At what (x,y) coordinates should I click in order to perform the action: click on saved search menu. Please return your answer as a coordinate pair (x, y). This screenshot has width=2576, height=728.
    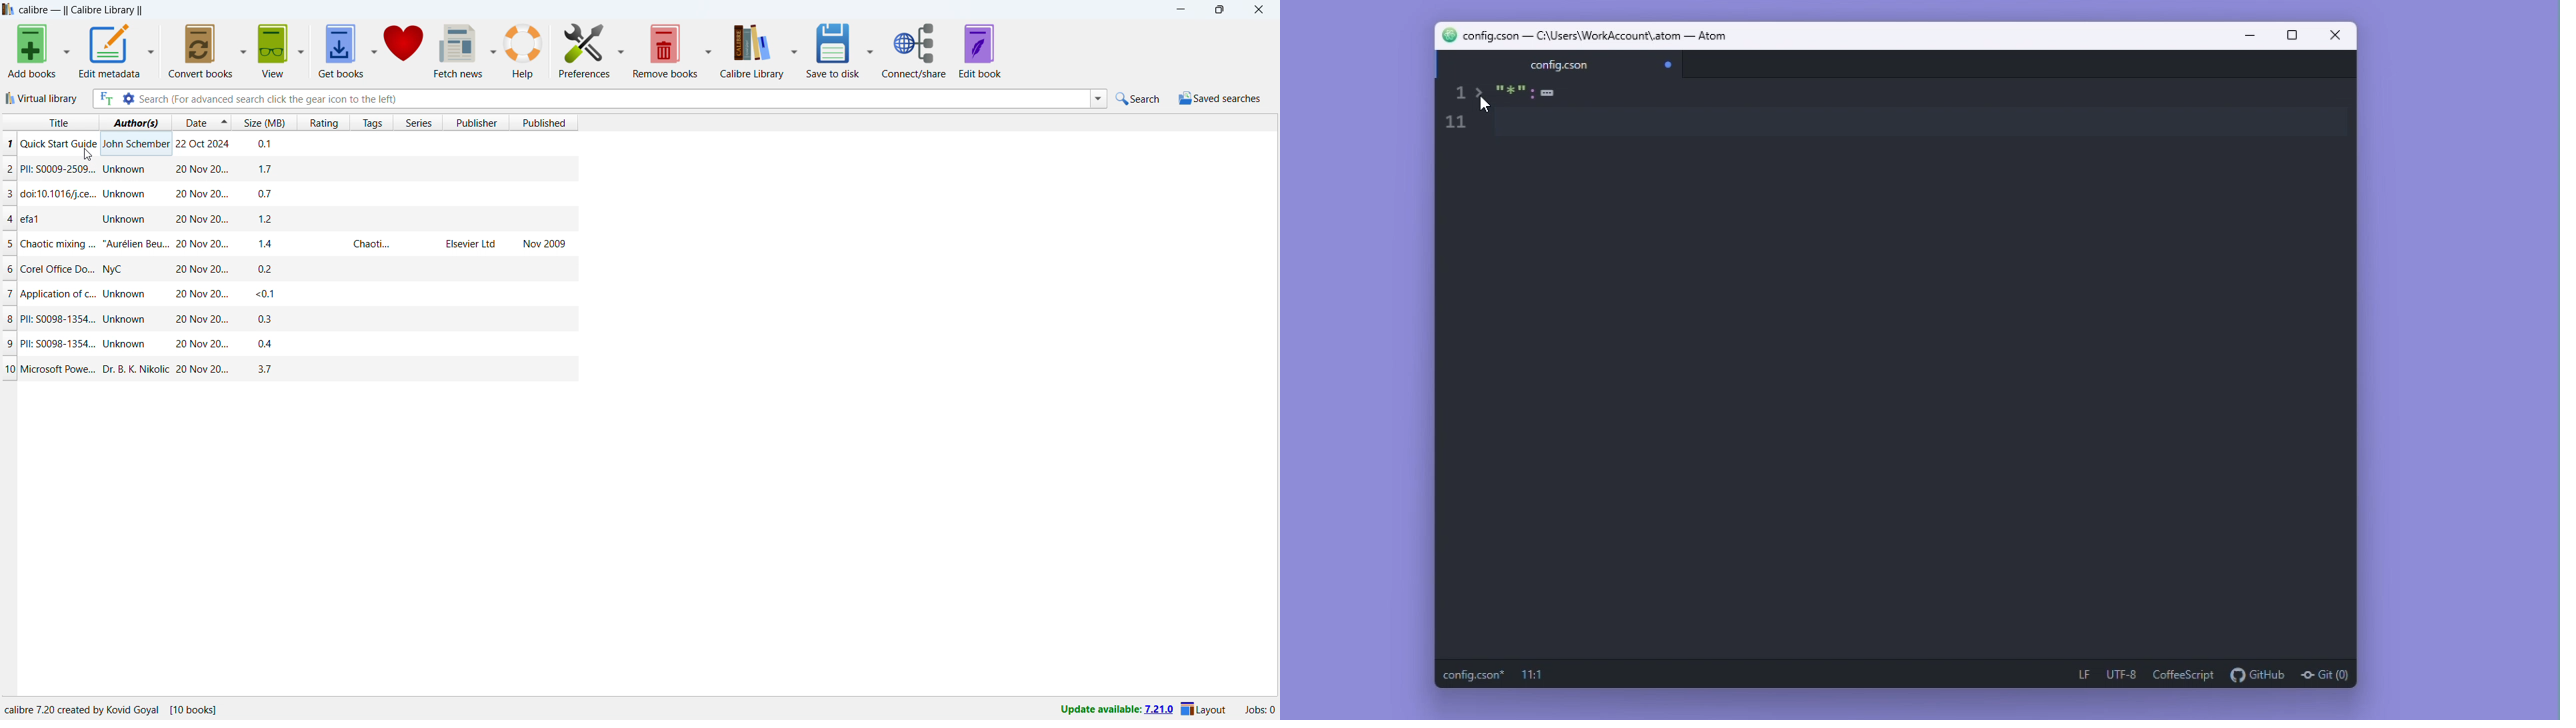
    Looking at the image, I should click on (1218, 98).